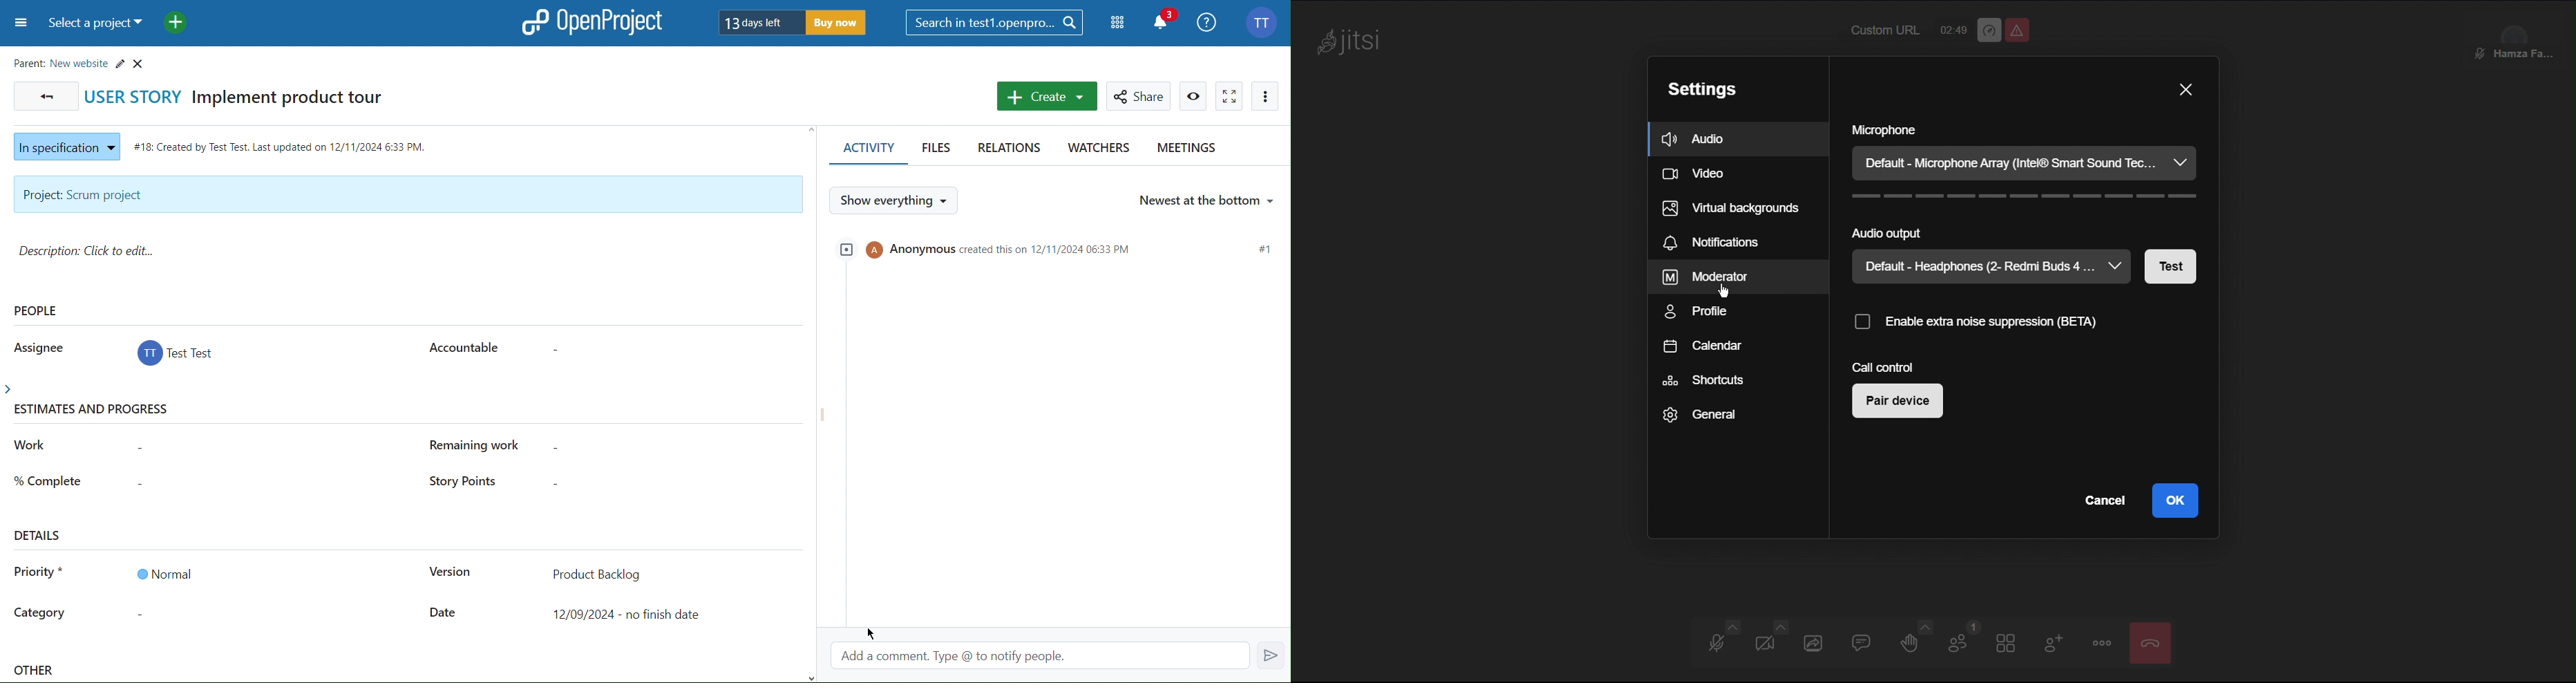 The height and width of the screenshot is (700, 2576). Describe the element at coordinates (1716, 242) in the screenshot. I see `Notifications` at that location.